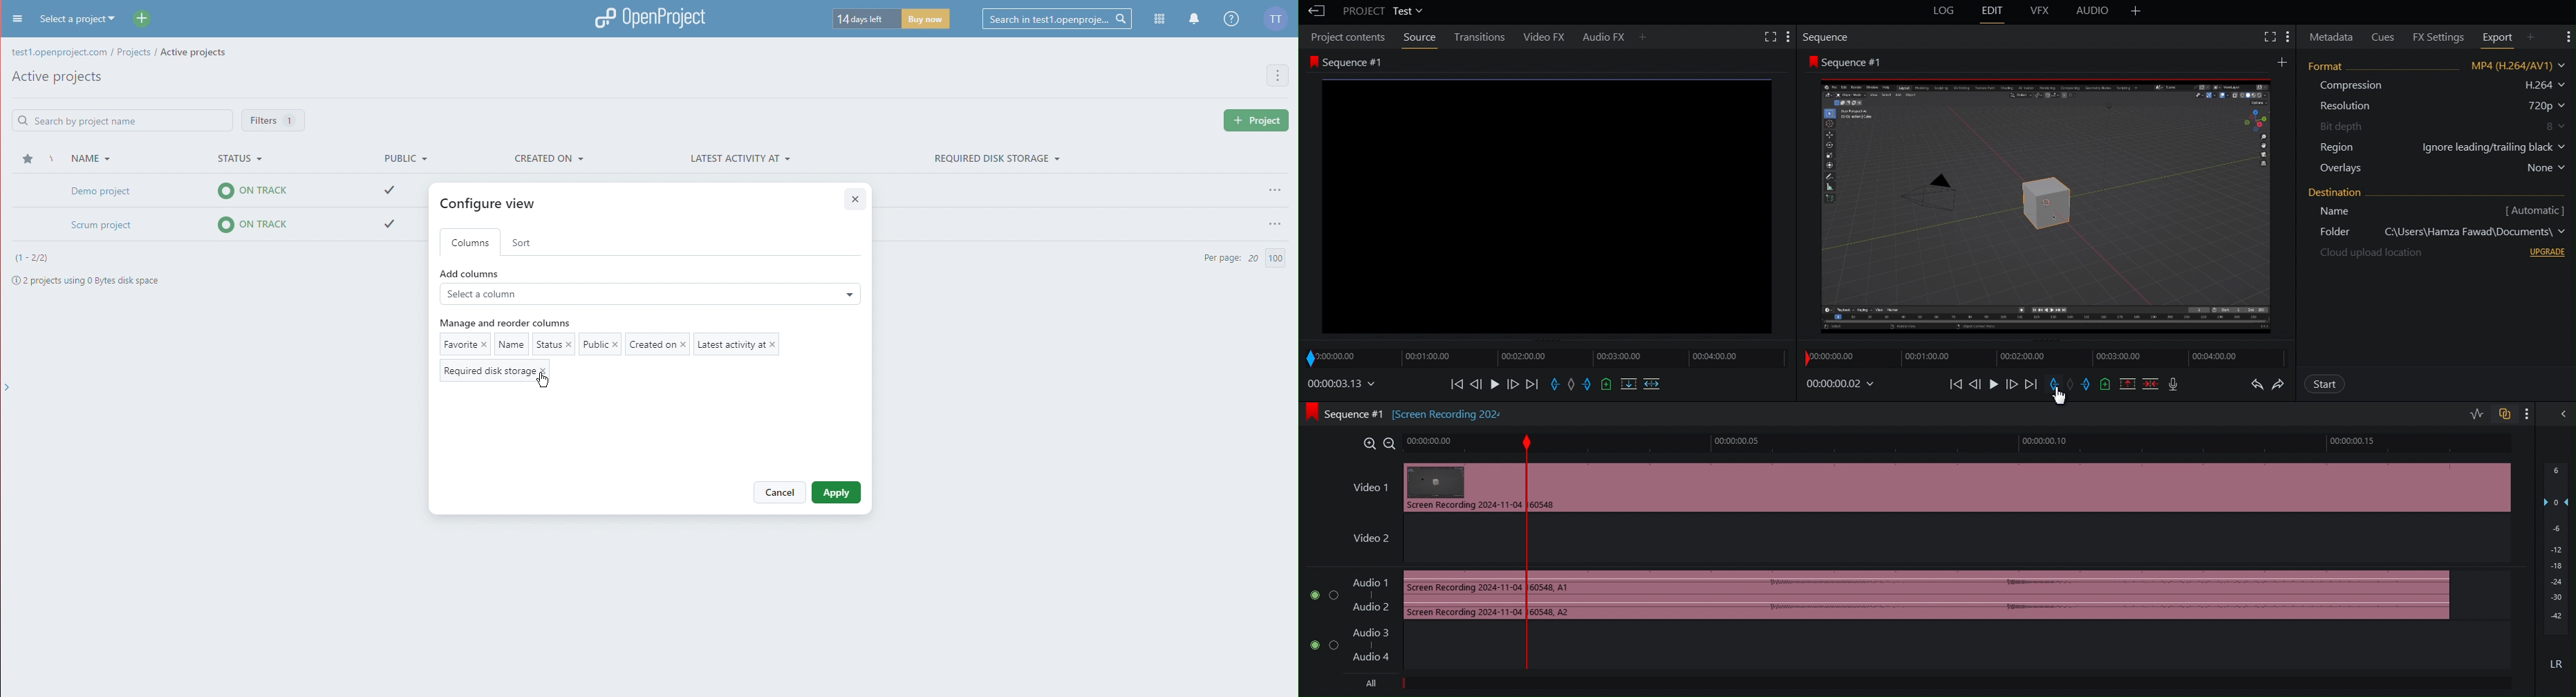 The height and width of the screenshot is (700, 2576). What do you see at coordinates (273, 118) in the screenshot?
I see `Filters` at bounding box center [273, 118].